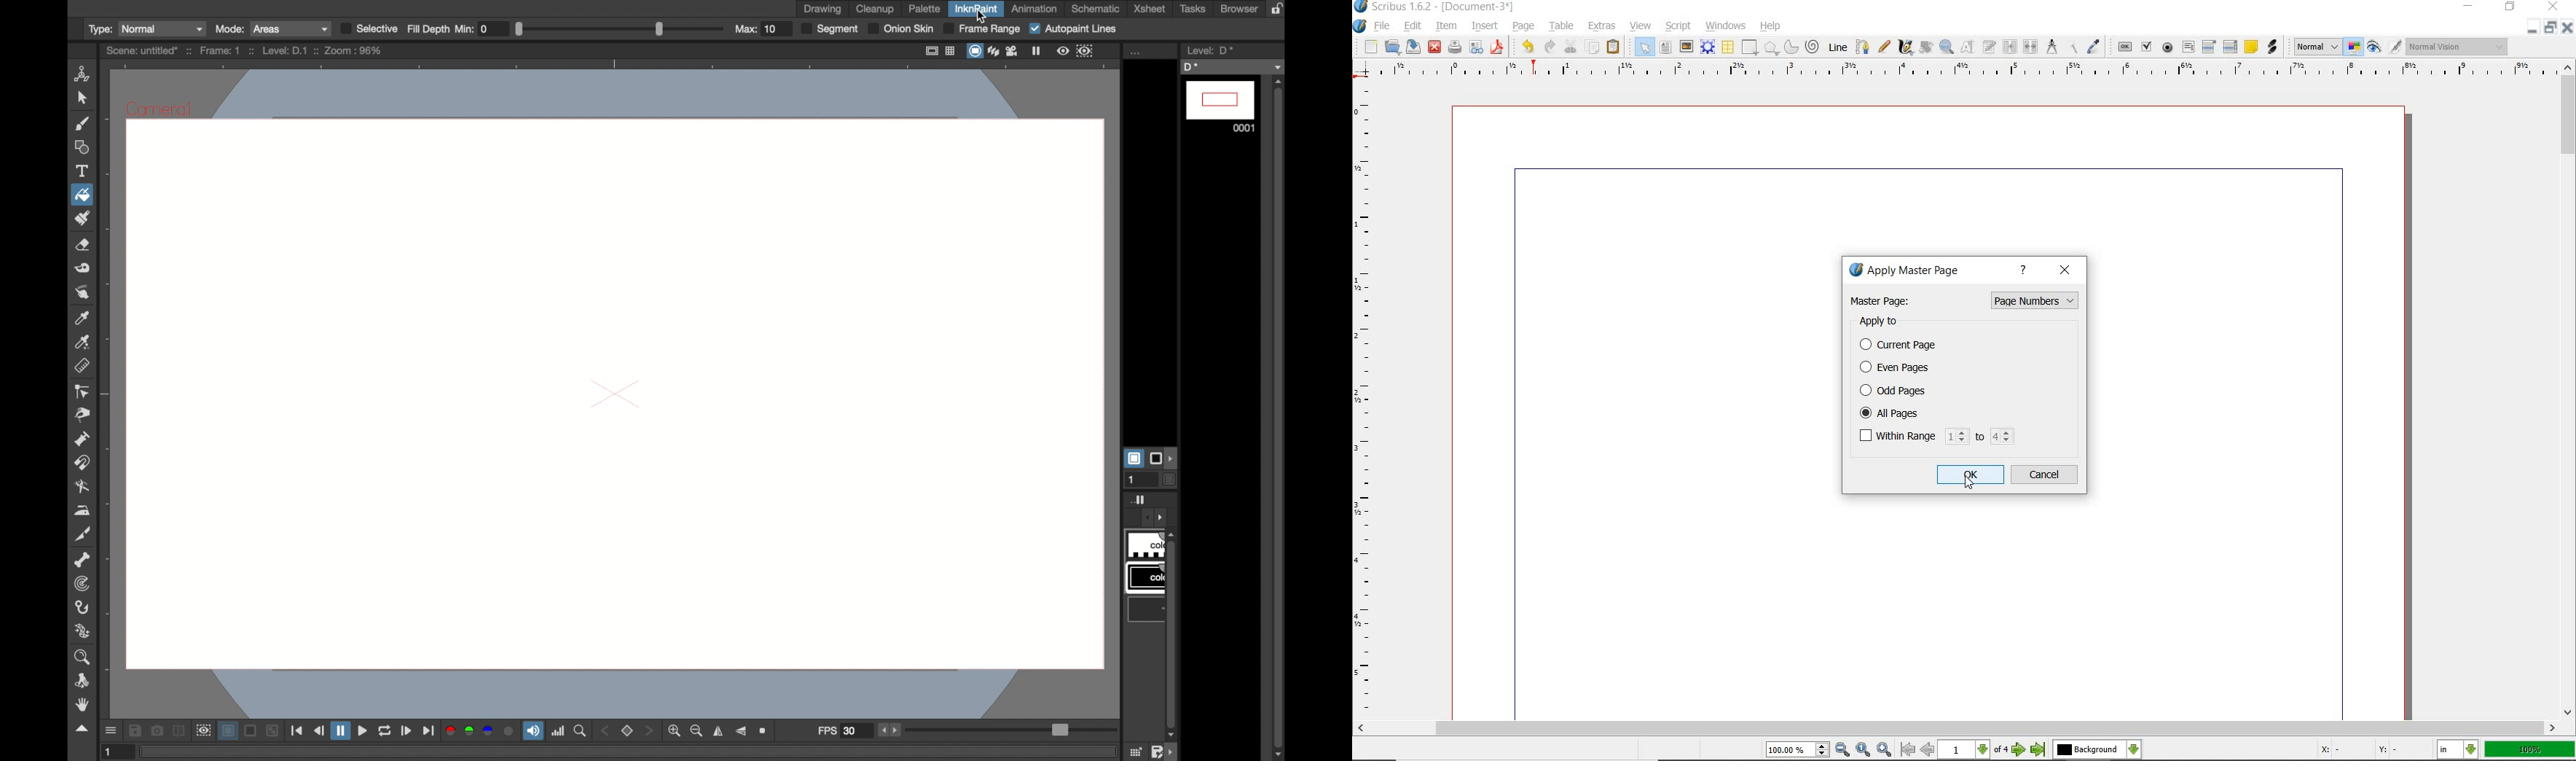 This screenshot has height=784, width=2576. I want to click on link text frames, so click(2012, 47).